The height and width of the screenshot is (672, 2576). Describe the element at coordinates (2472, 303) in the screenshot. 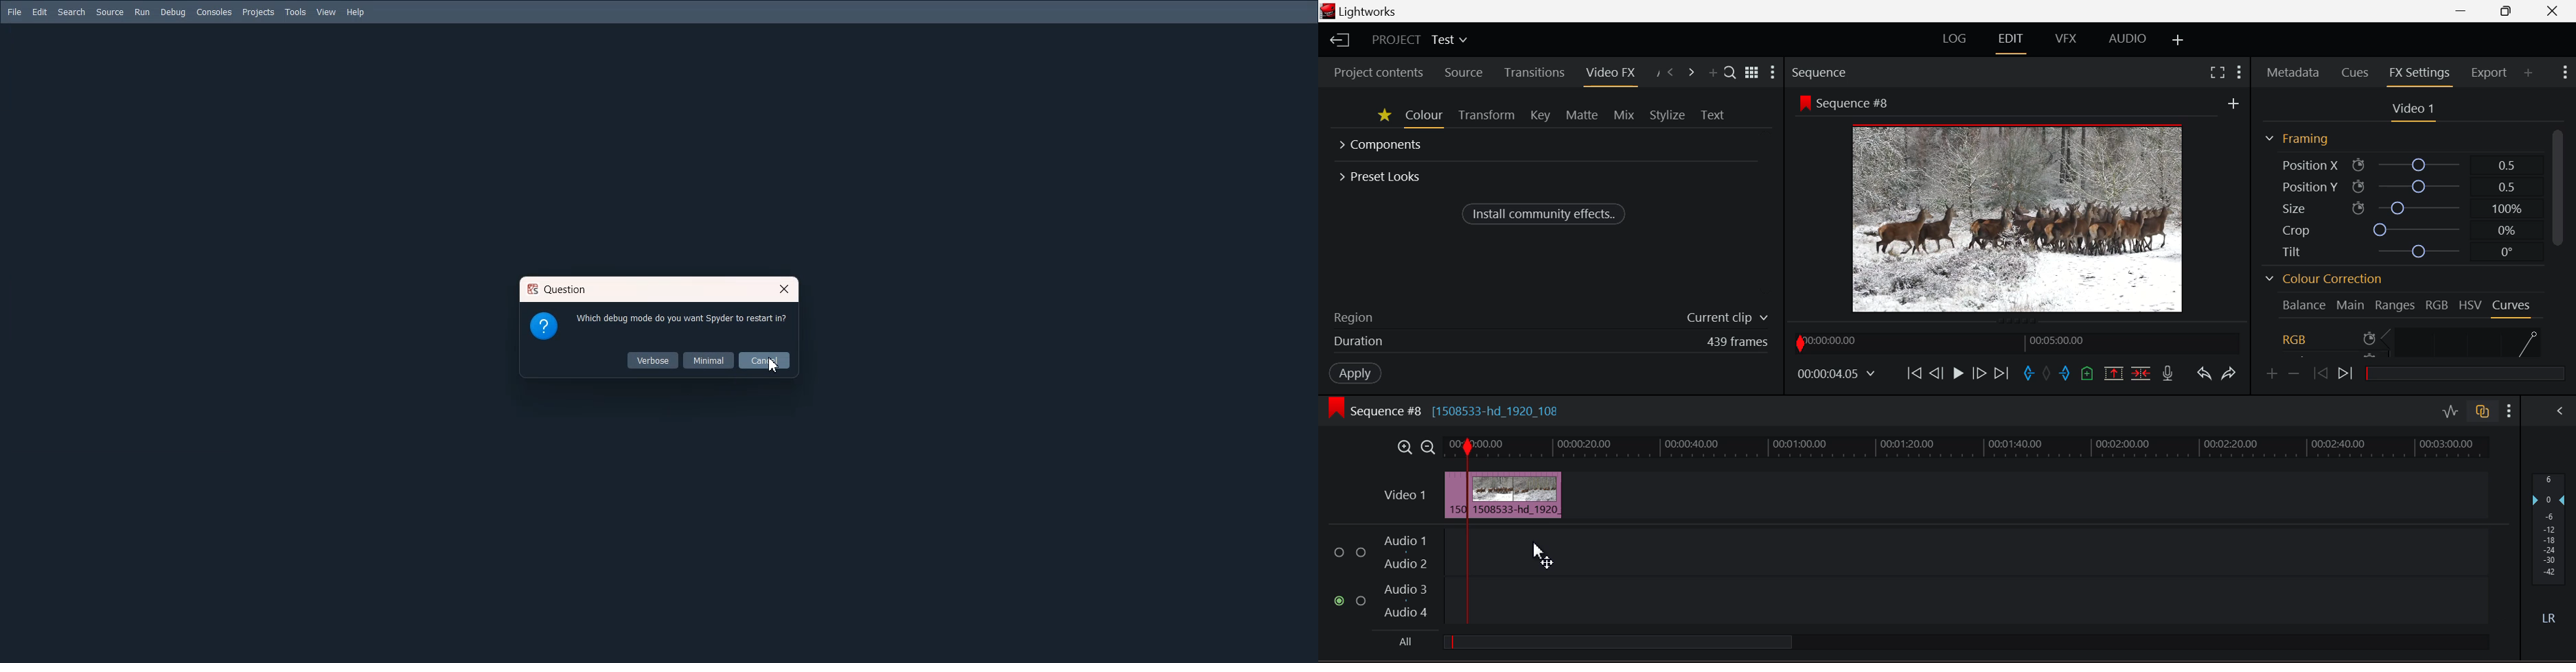

I see `HSV` at that location.